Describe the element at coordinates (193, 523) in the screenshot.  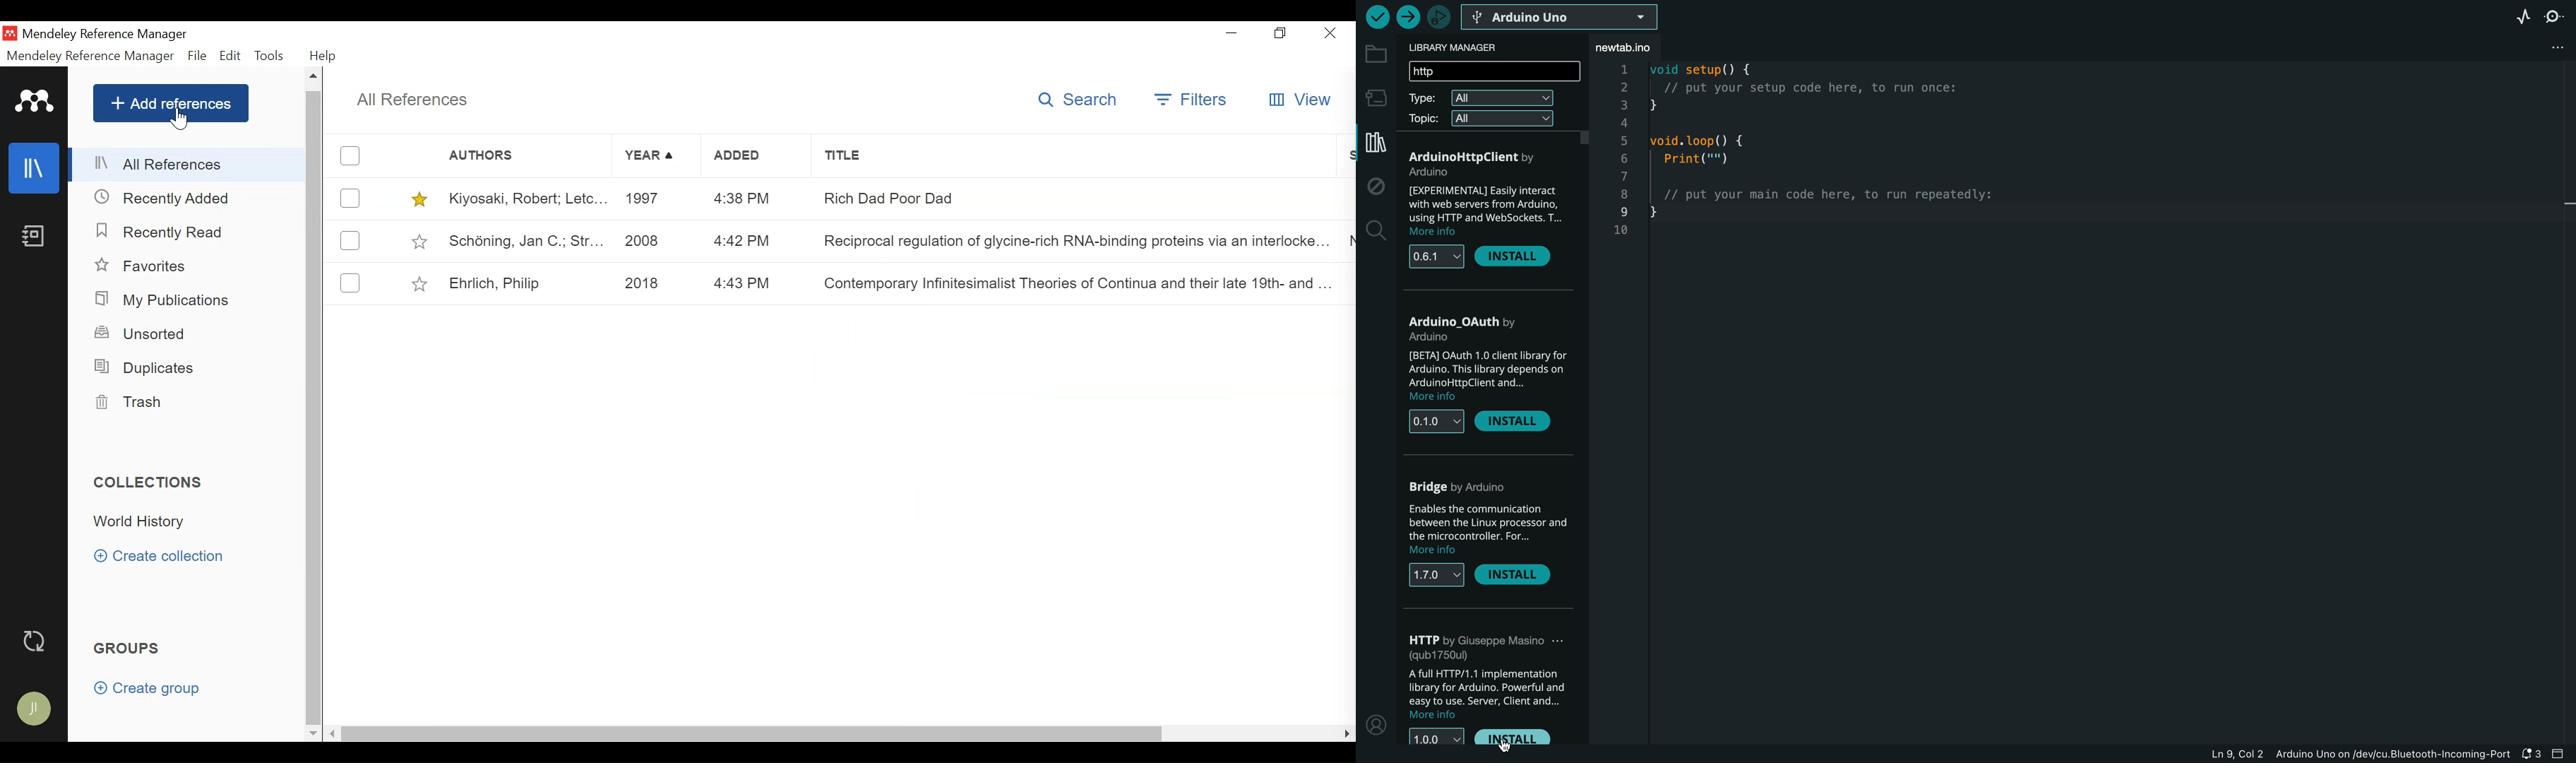
I see `Collection` at that location.